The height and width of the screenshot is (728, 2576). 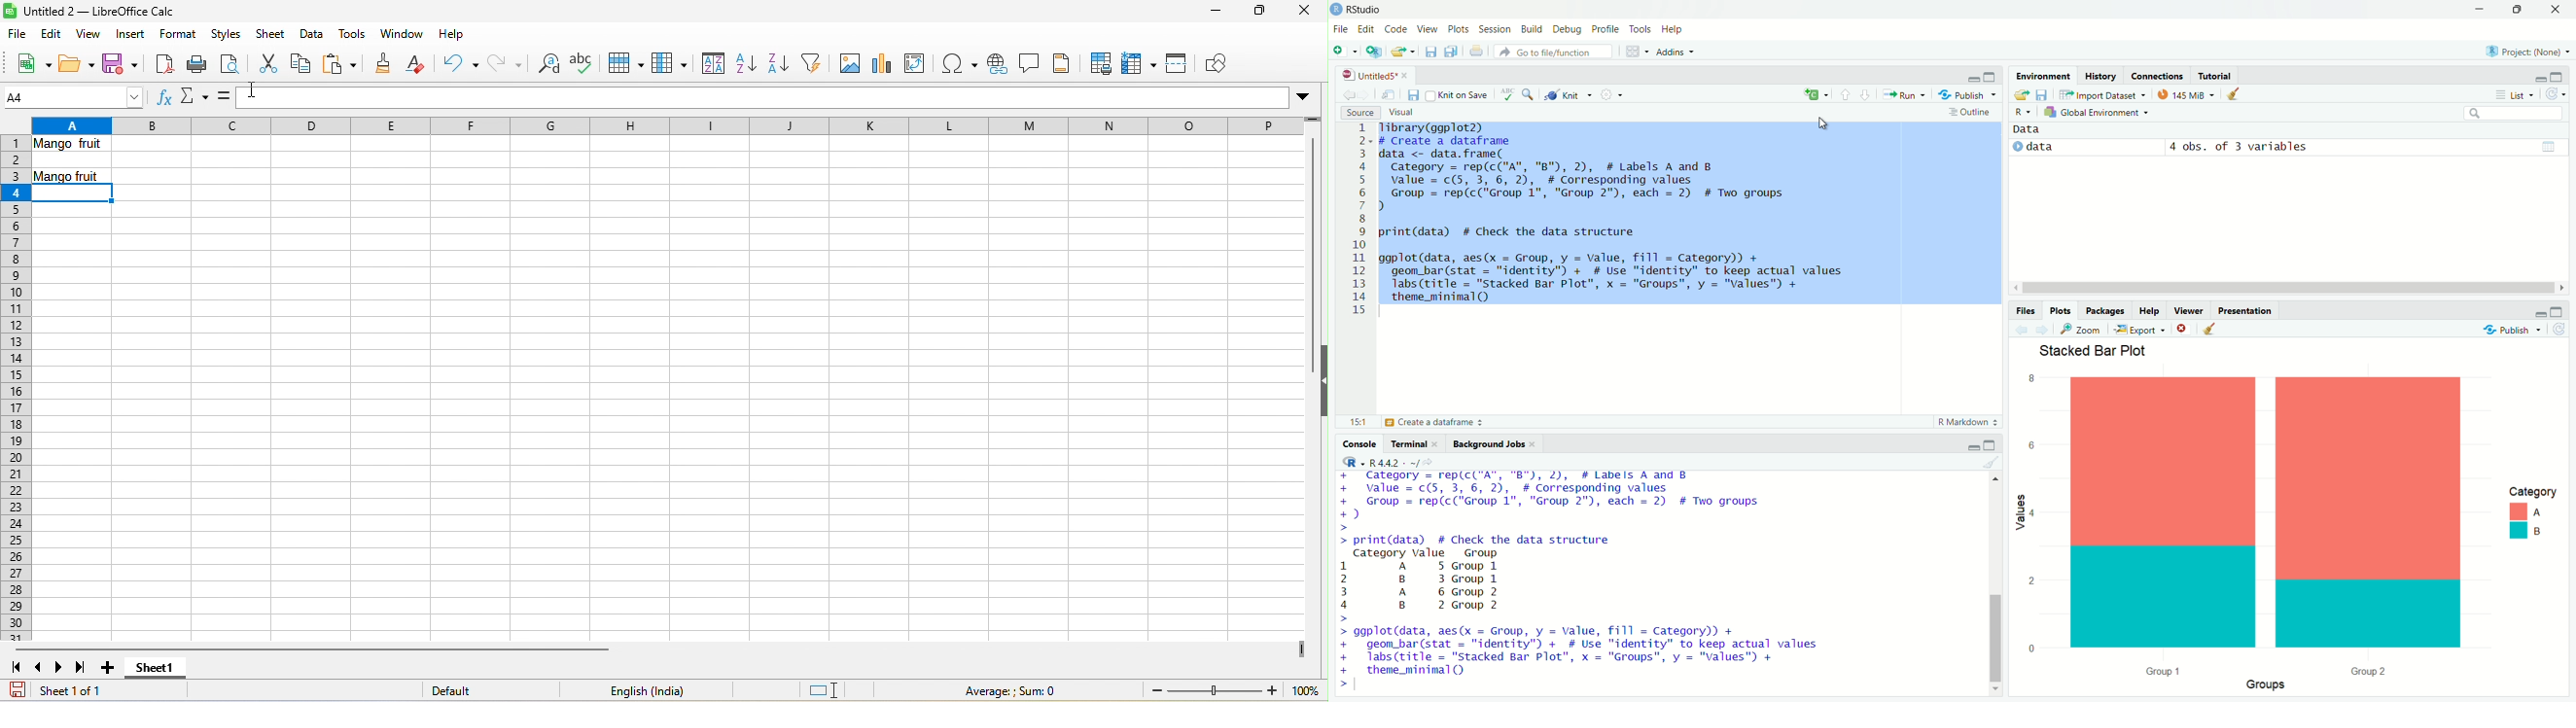 I want to click on maximize, so click(x=1256, y=13).